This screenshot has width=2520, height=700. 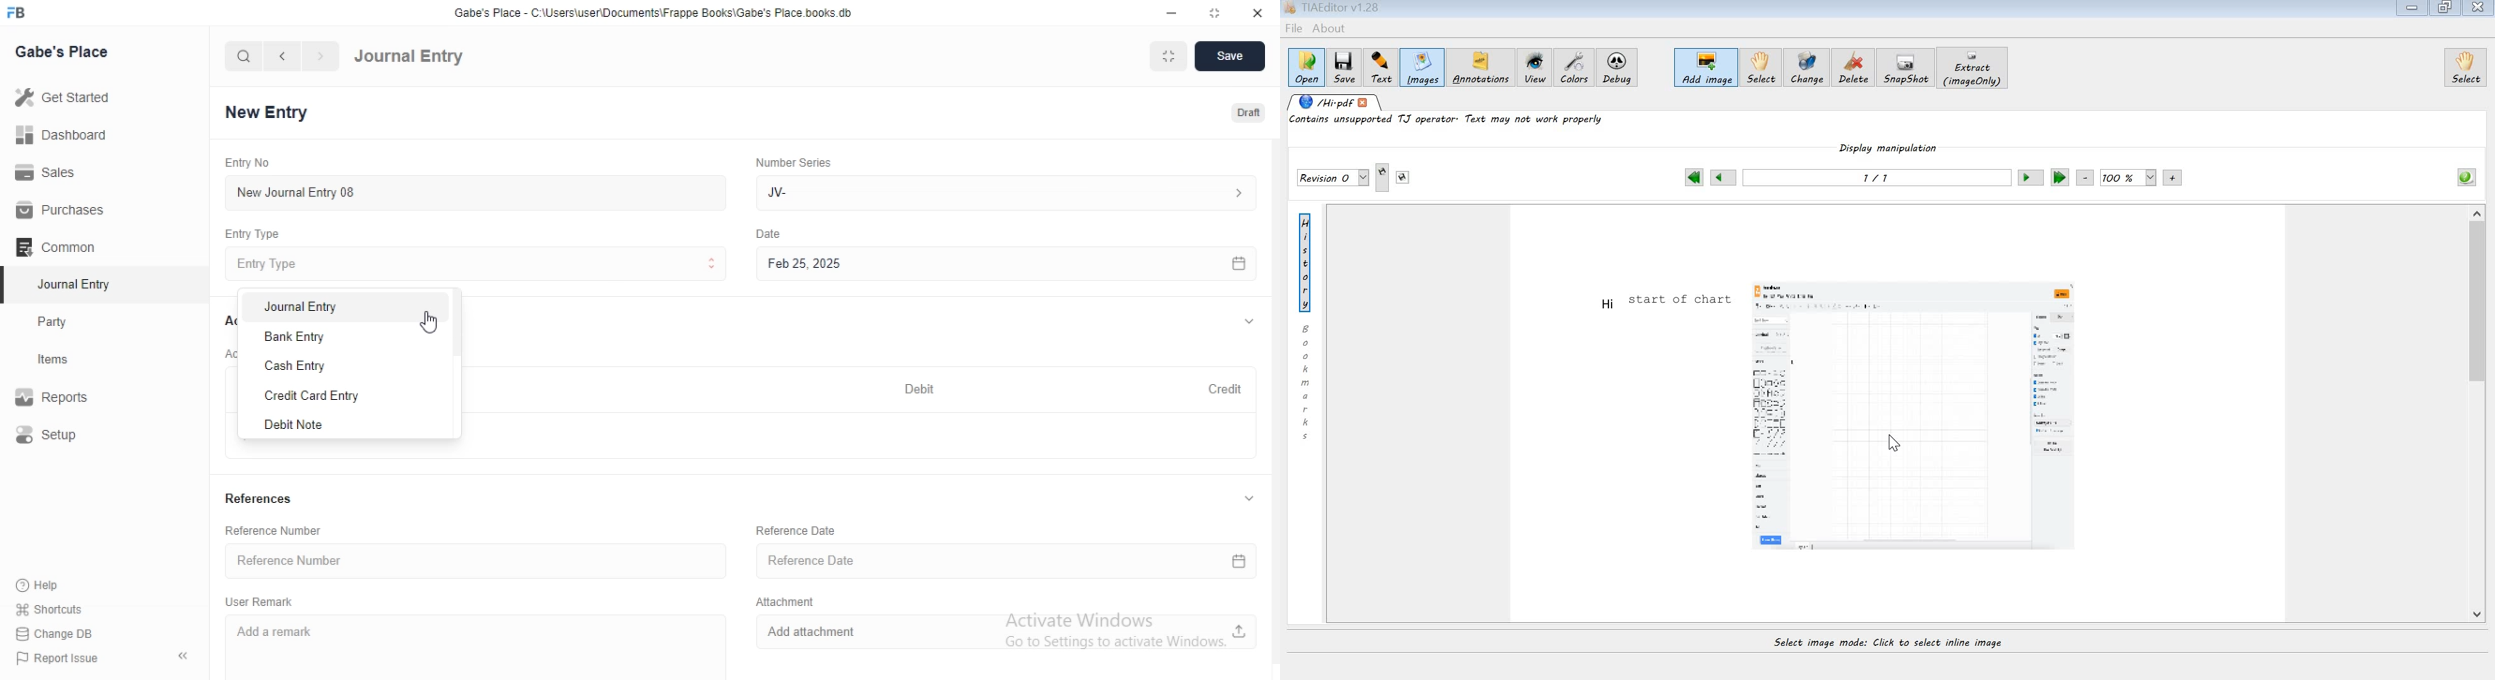 I want to click on Journal Entry, so click(x=71, y=284).